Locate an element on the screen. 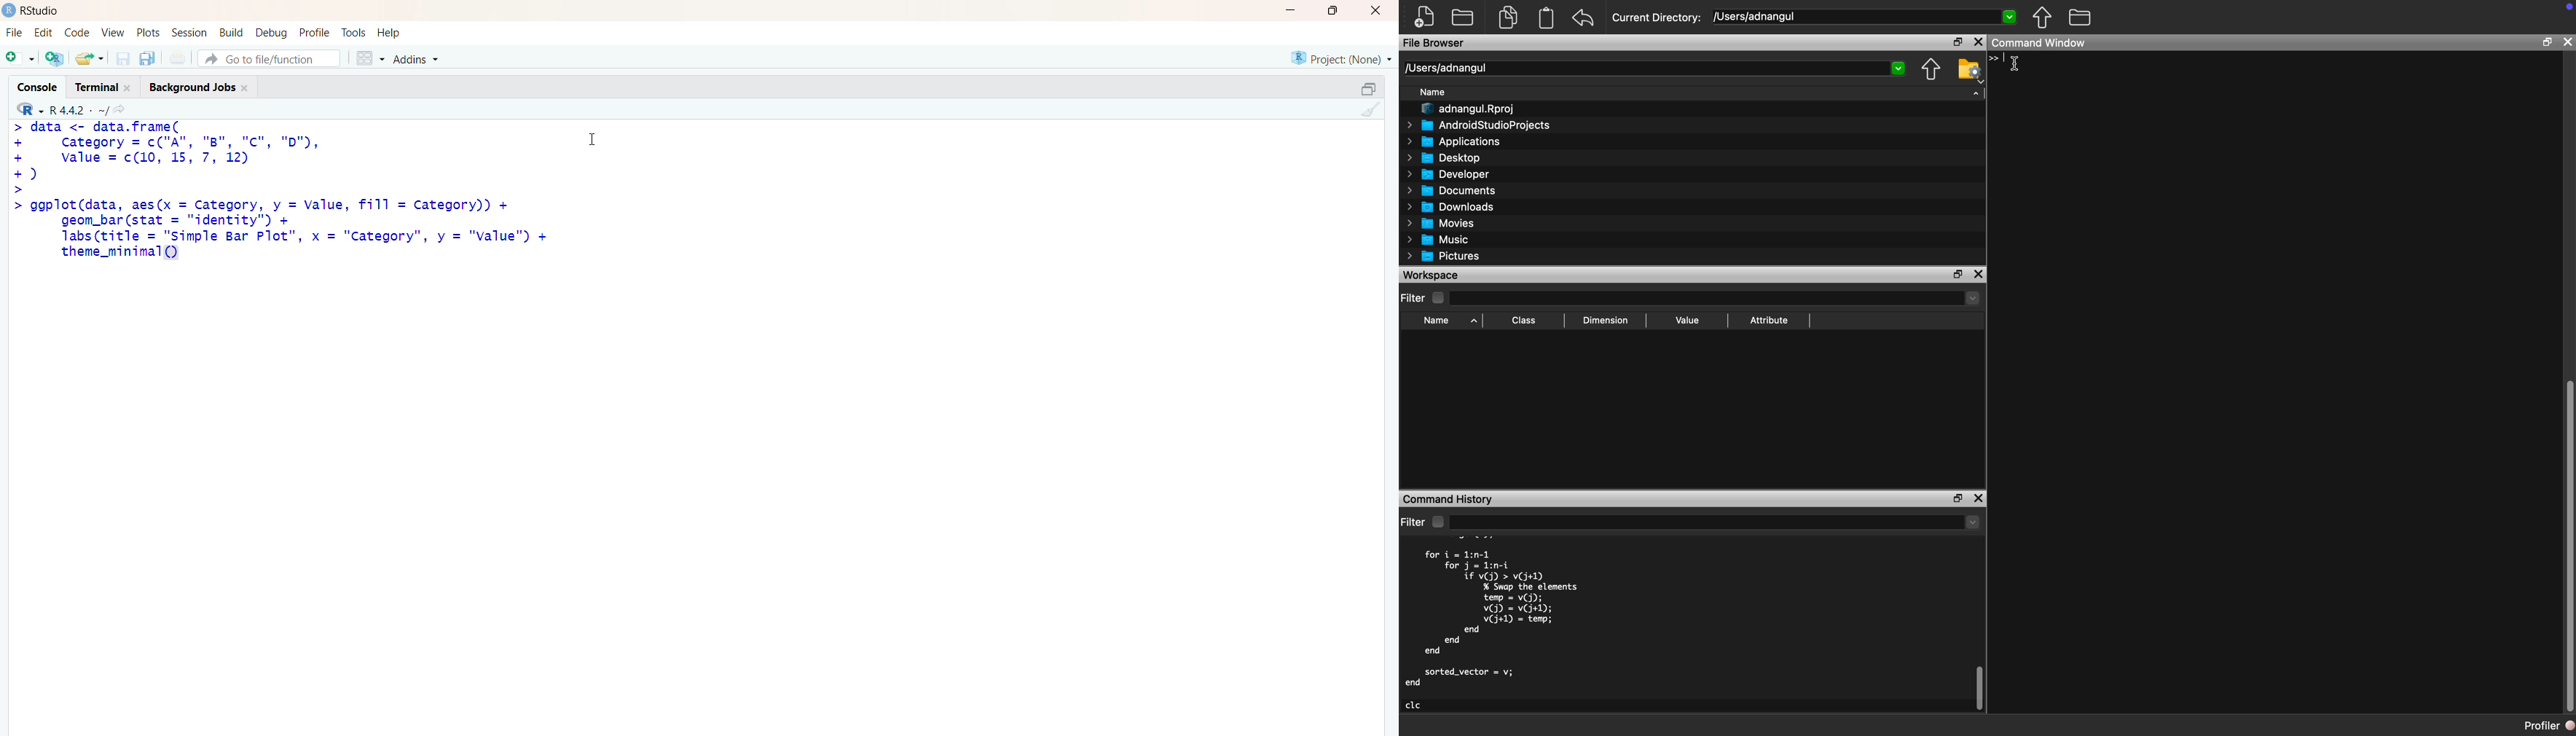 This screenshot has height=756, width=2576. profile is located at coordinates (313, 34).